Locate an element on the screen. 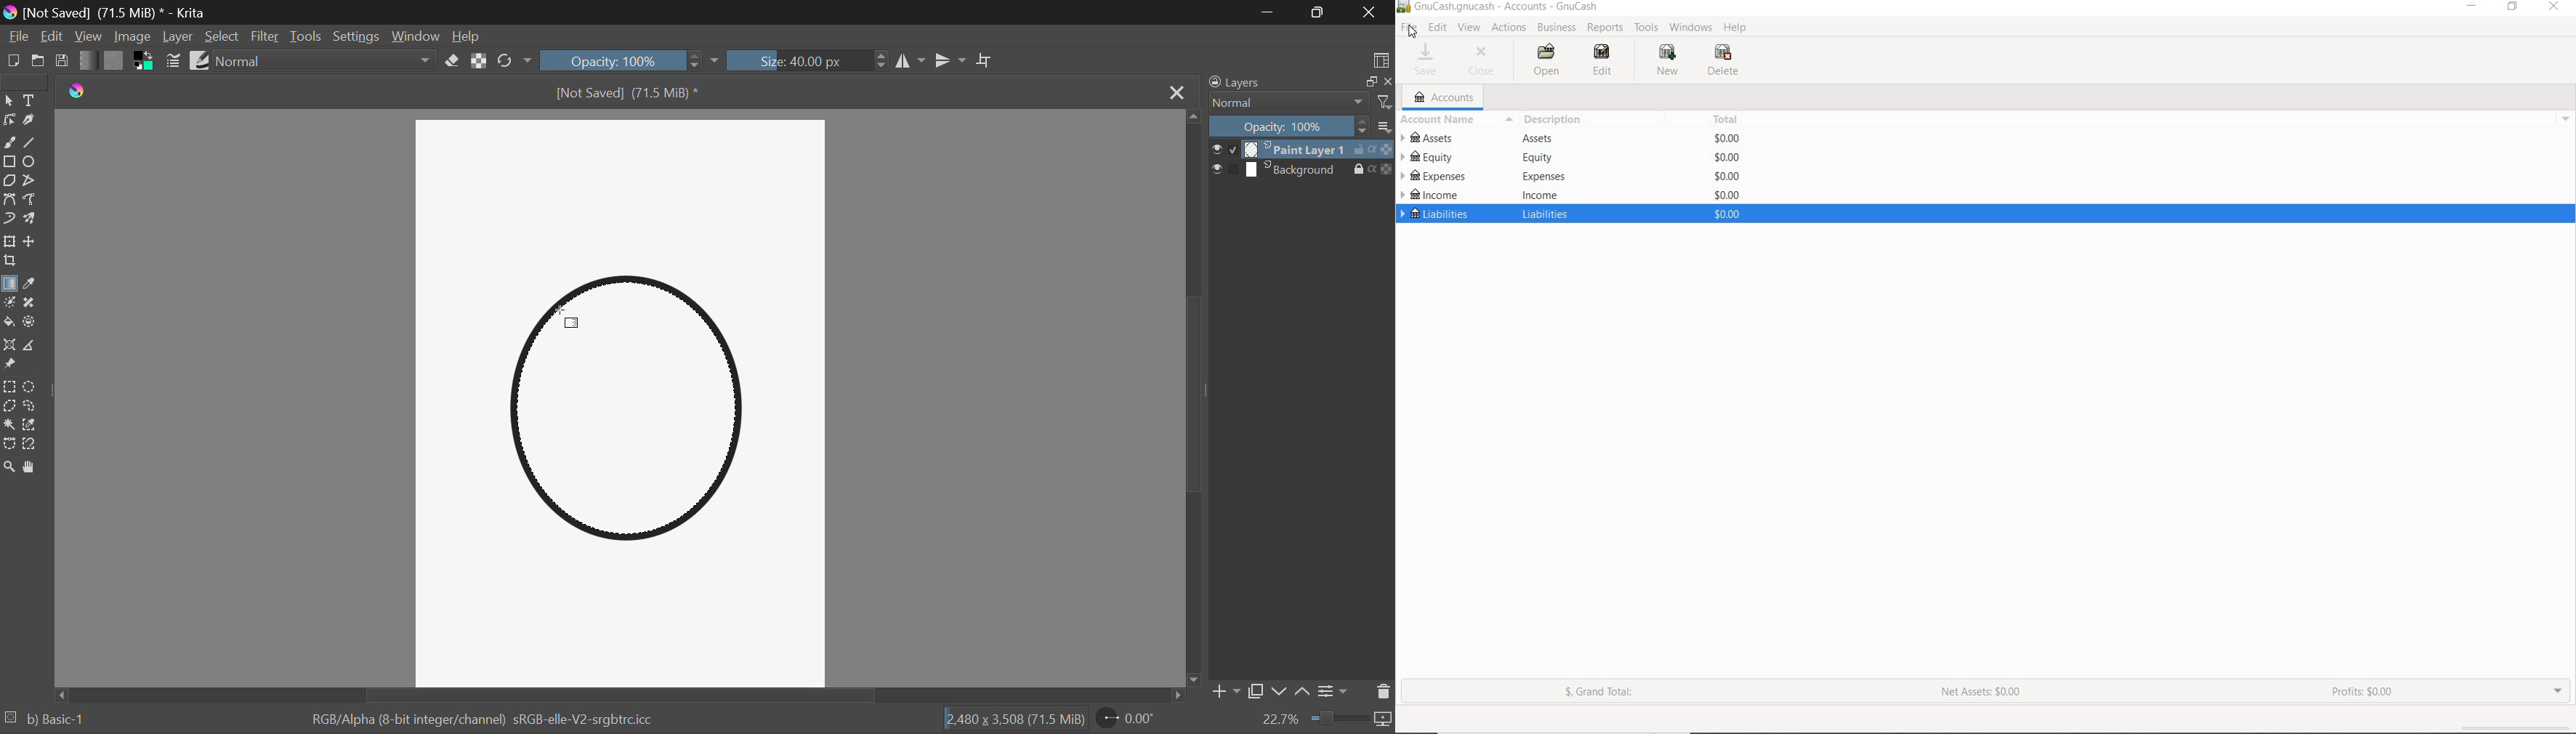 The height and width of the screenshot is (756, 2576). cursor is located at coordinates (1414, 31).